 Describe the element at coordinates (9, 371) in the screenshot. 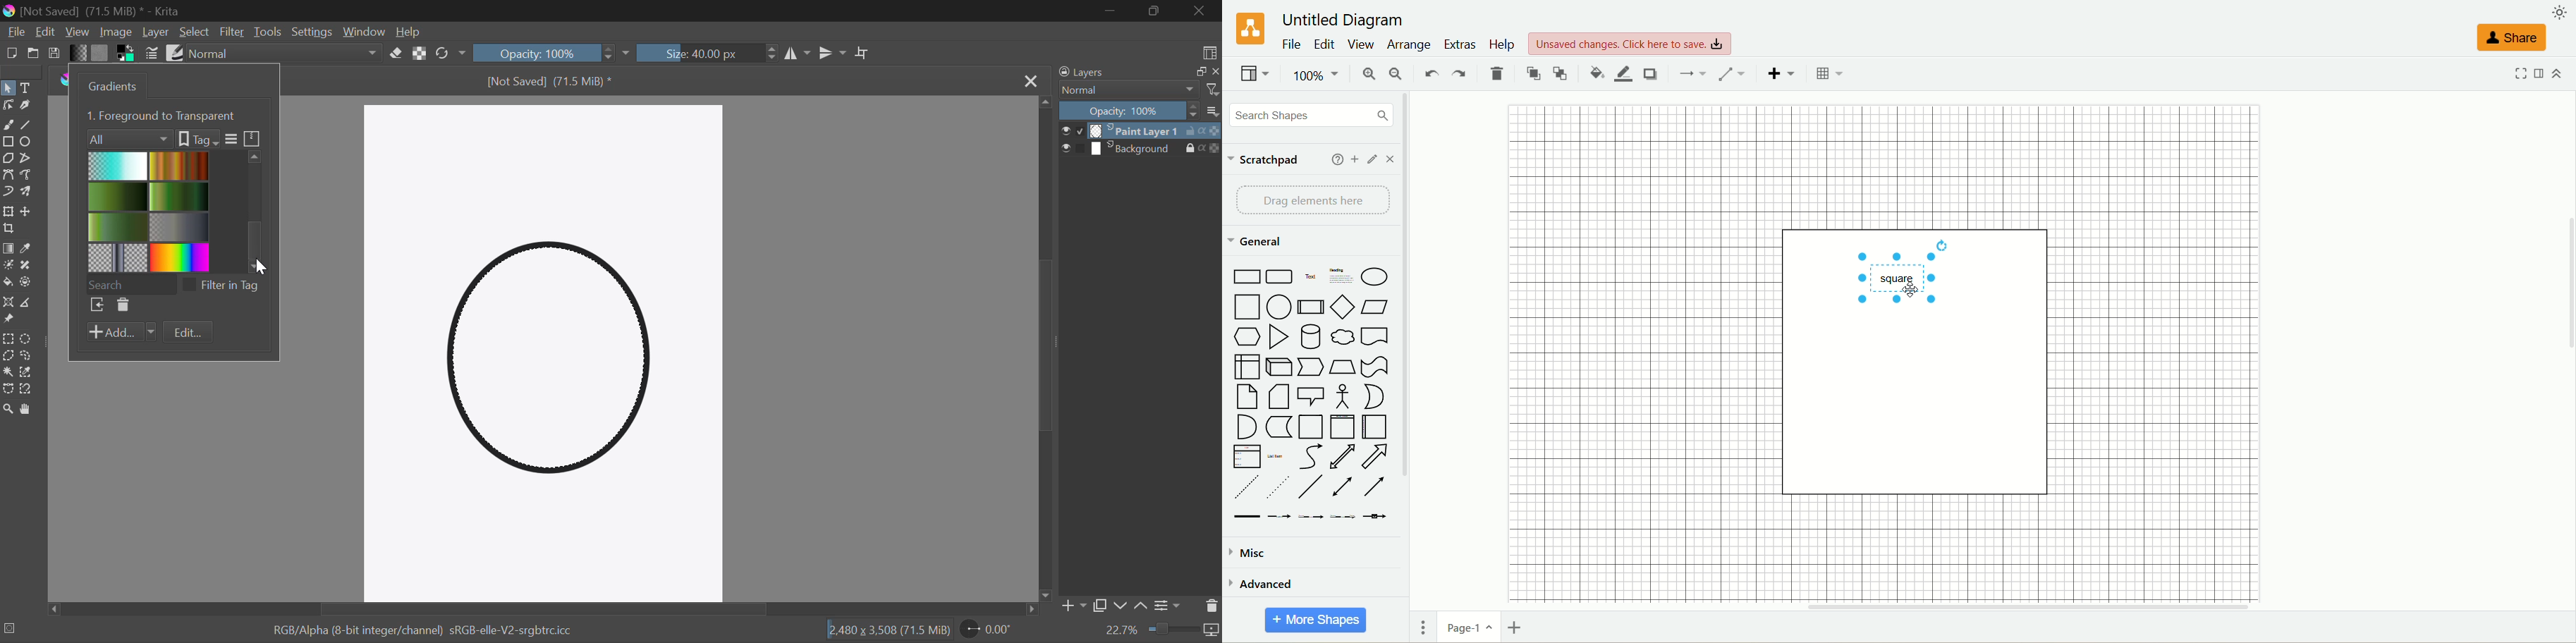

I see `Continuous Selection` at that location.